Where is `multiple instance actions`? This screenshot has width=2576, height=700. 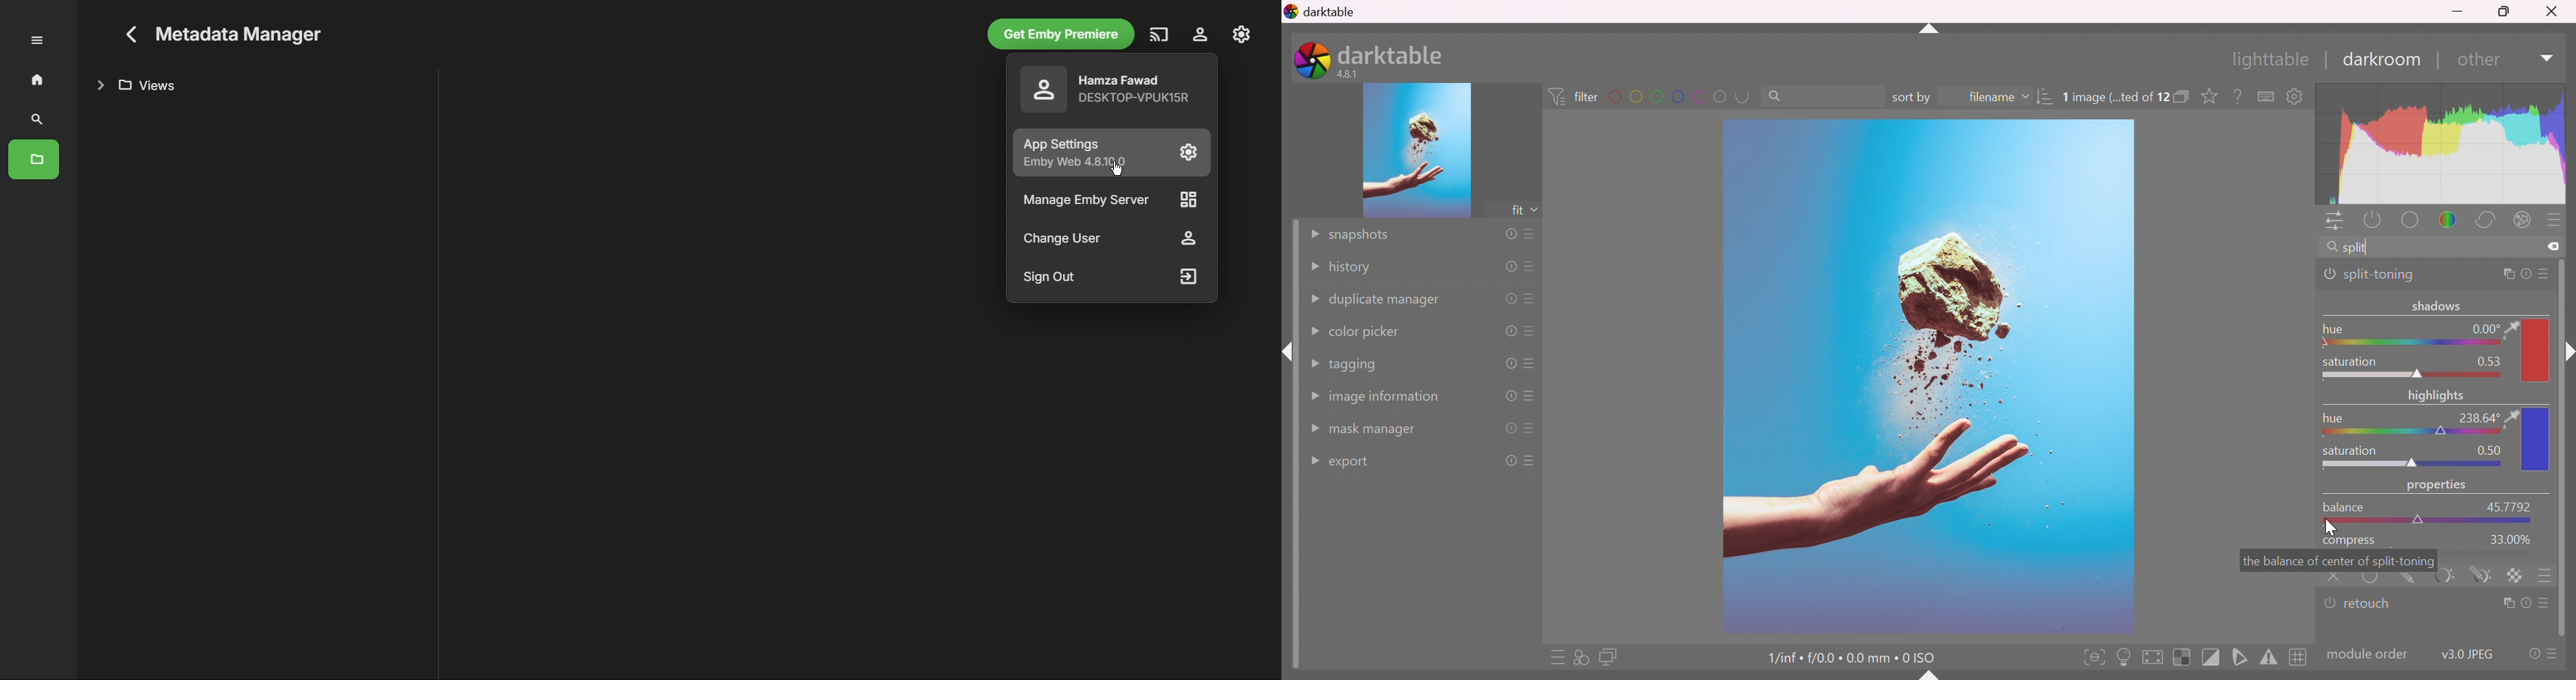 multiple instance actions is located at coordinates (2510, 604).